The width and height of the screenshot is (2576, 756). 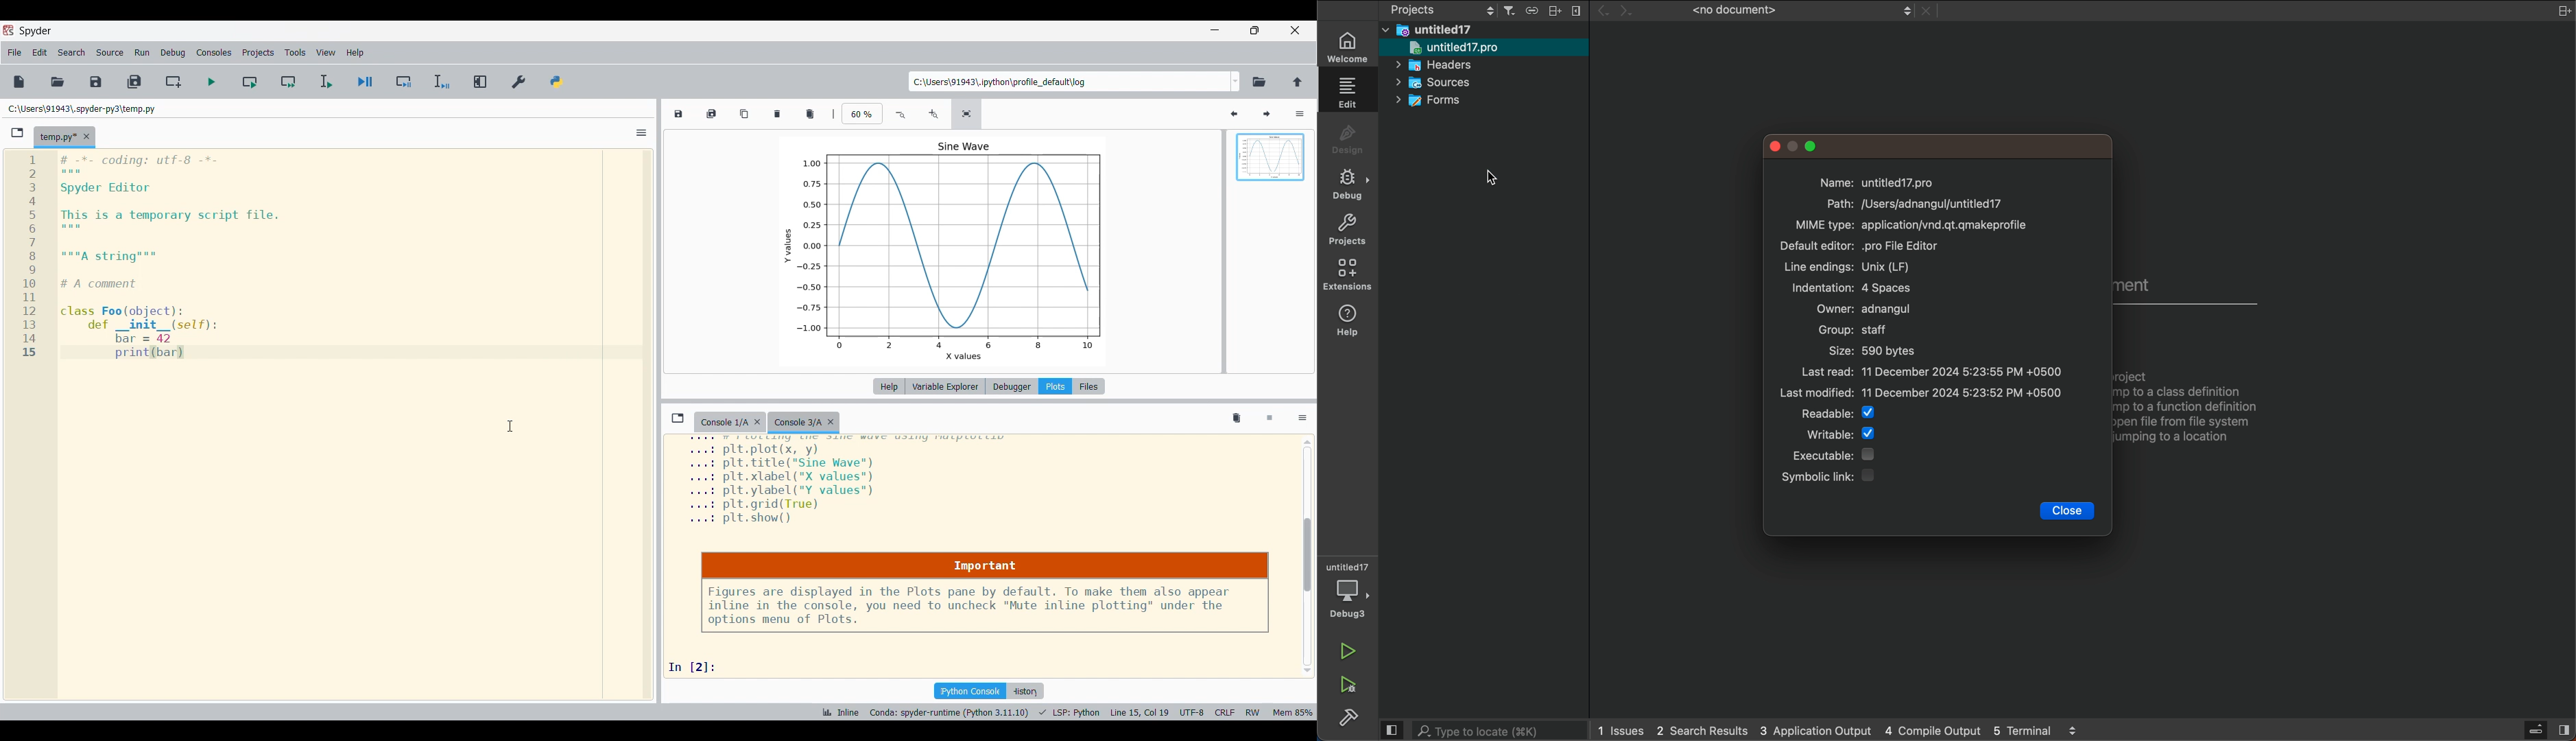 What do you see at coordinates (1298, 82) in the screenshot?
I see `Change to parent directory` at bounding box center [1298, 82].